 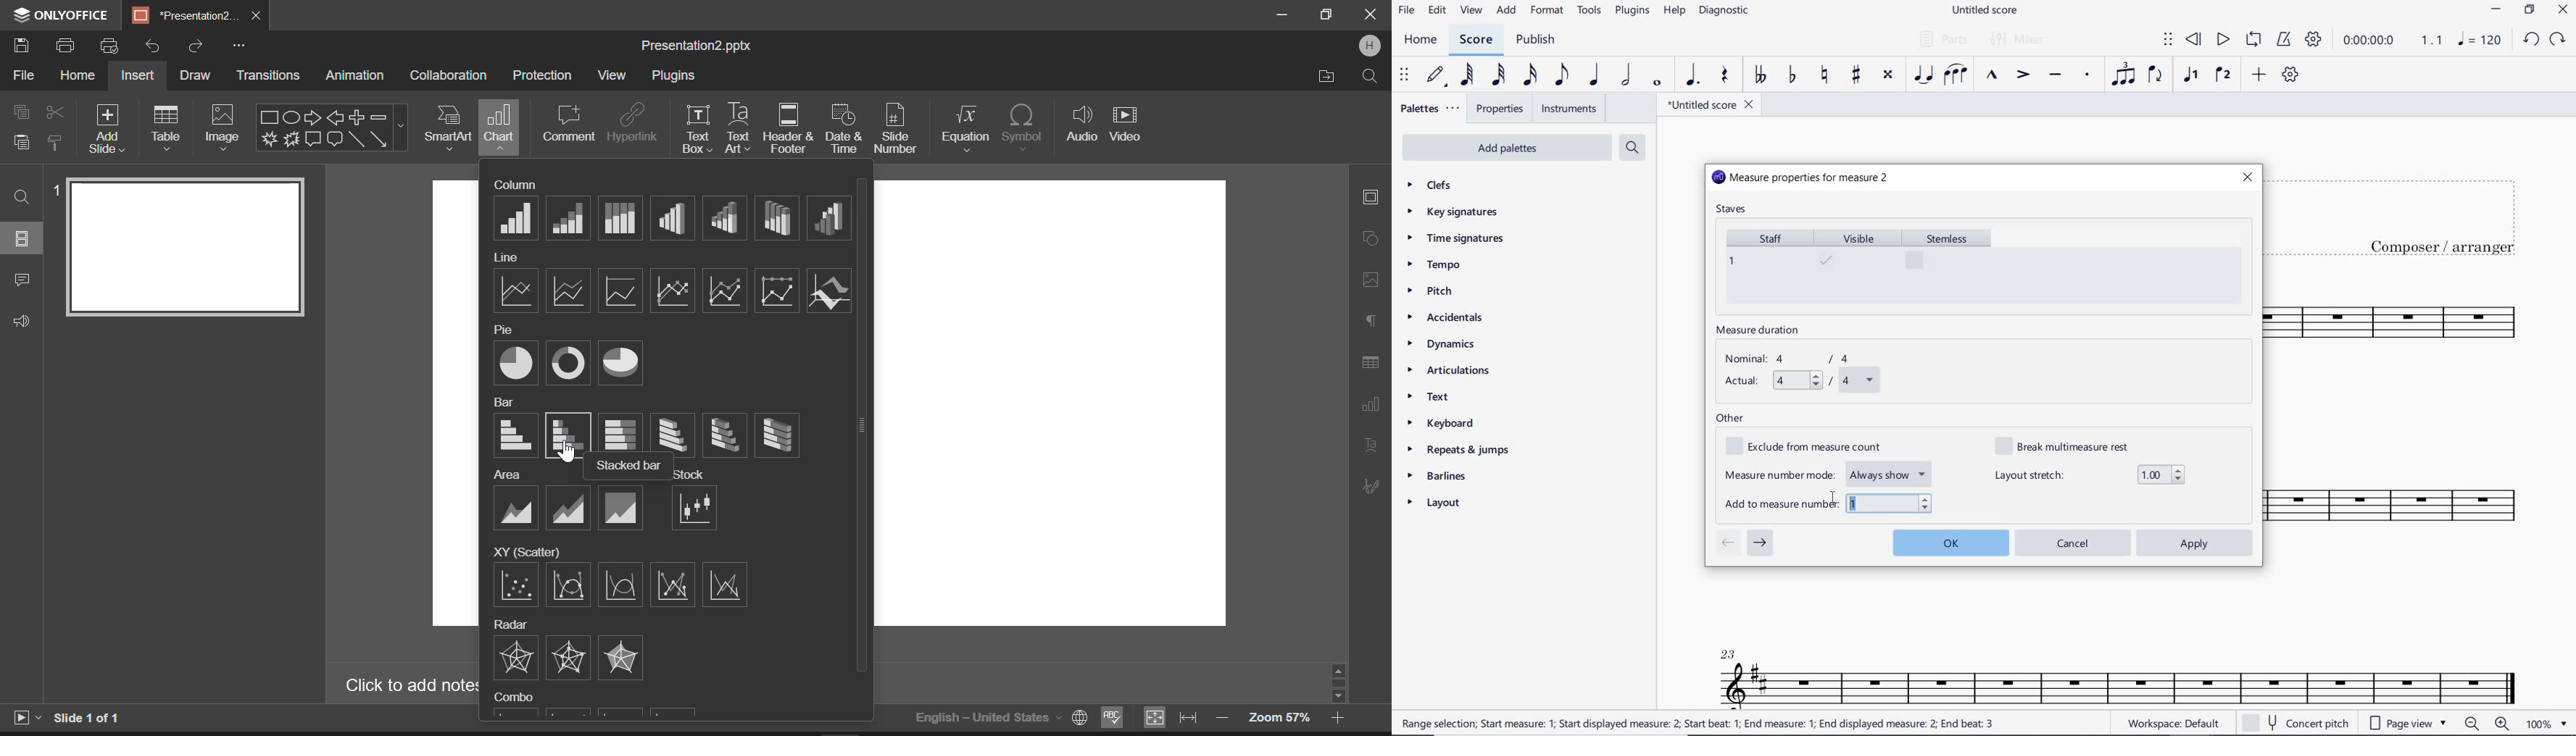 I want to click on measure properties for measure 2, so click(x=1801, y=178).